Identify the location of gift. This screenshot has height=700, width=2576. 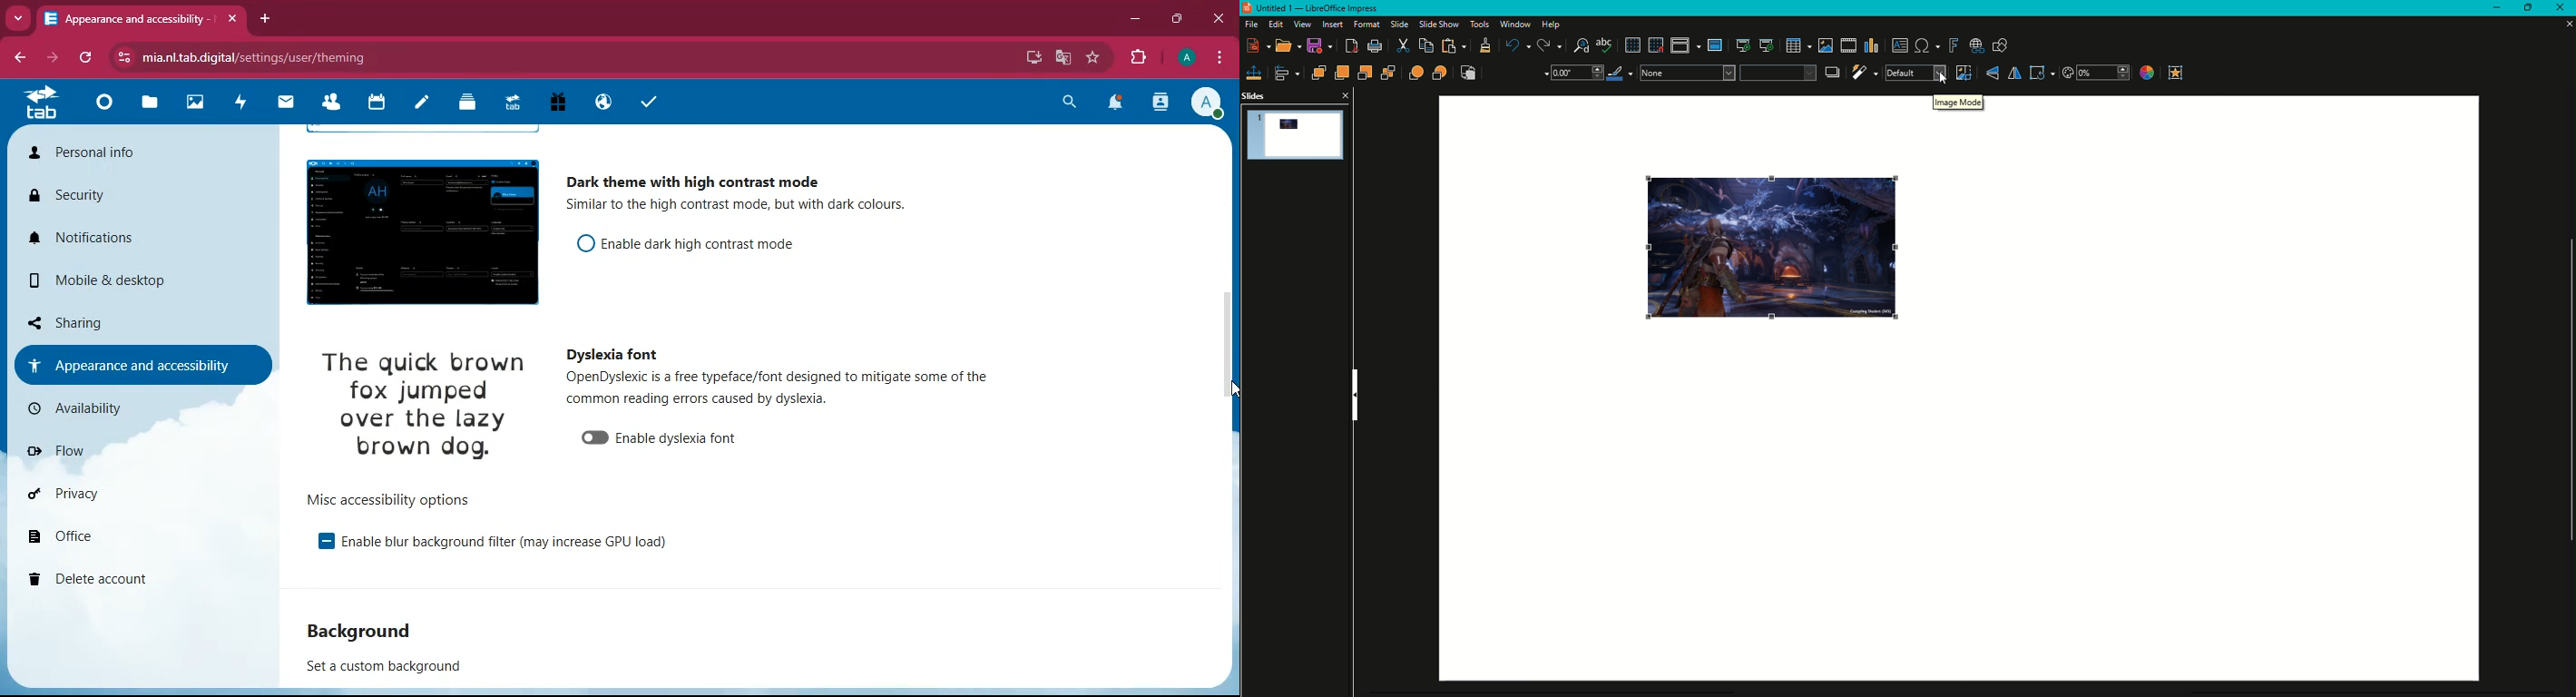
(553, 102).